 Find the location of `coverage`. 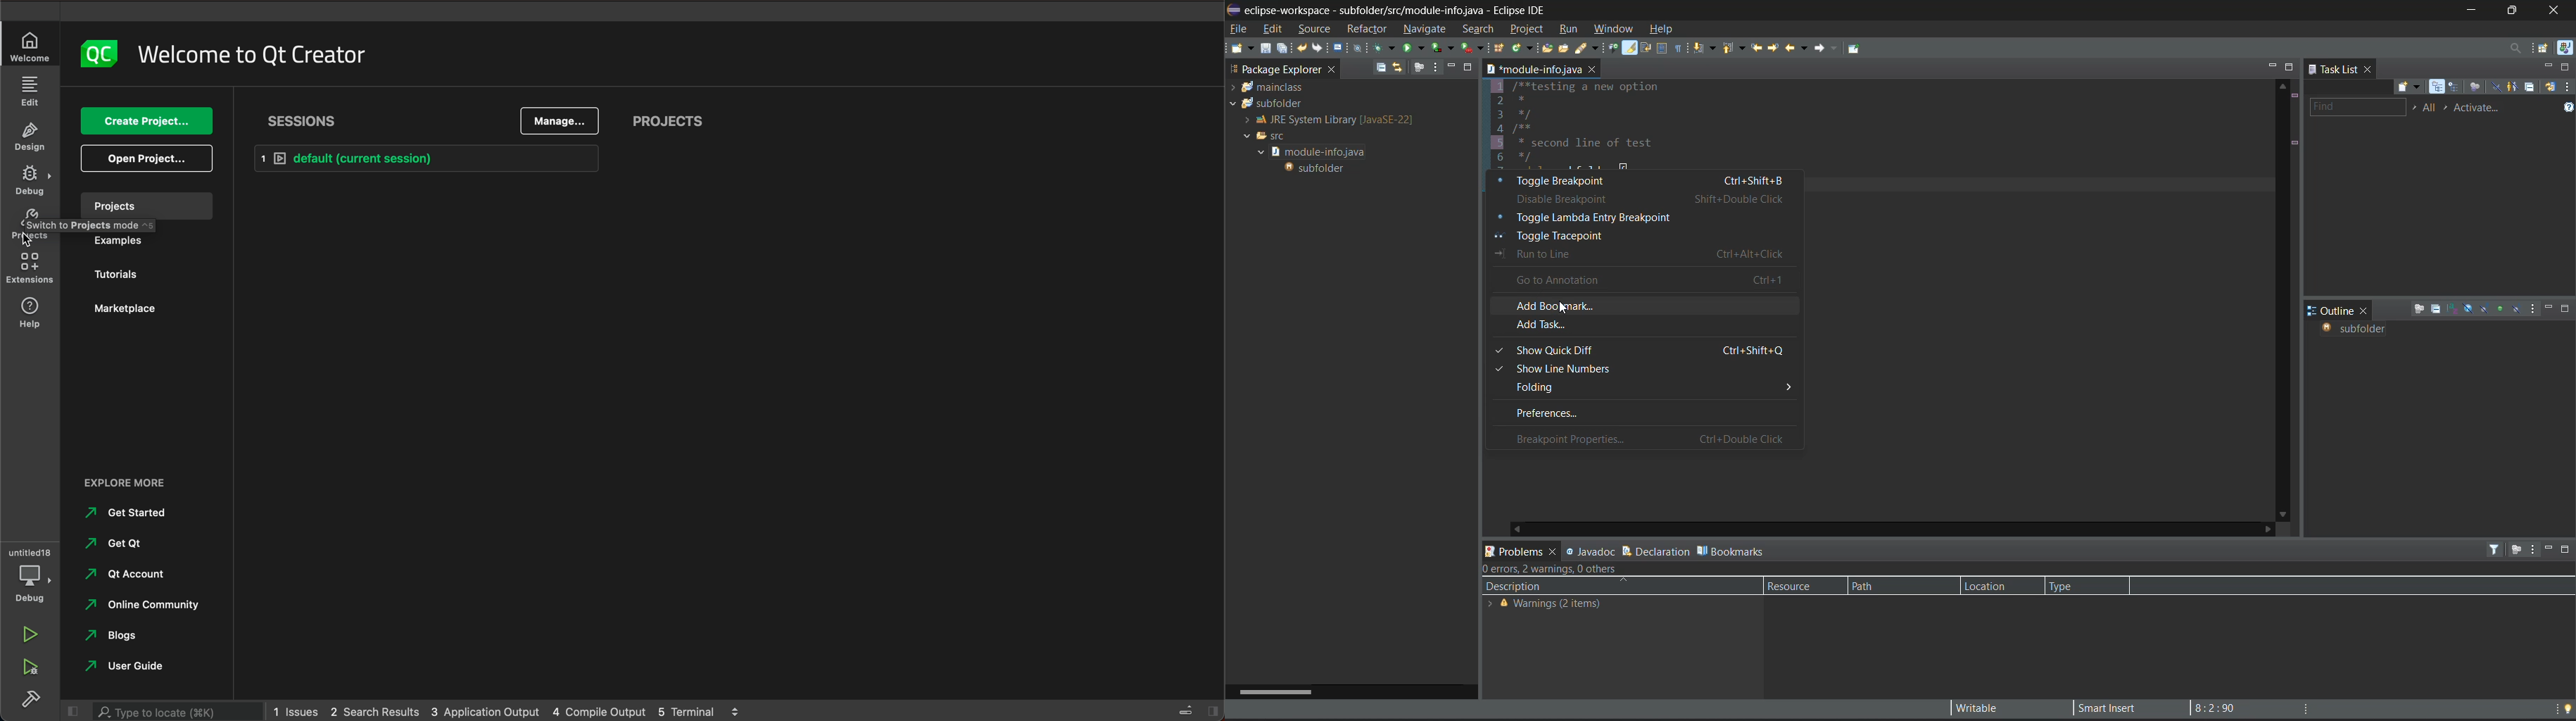

coverage is located at coordinates (1444, 47).